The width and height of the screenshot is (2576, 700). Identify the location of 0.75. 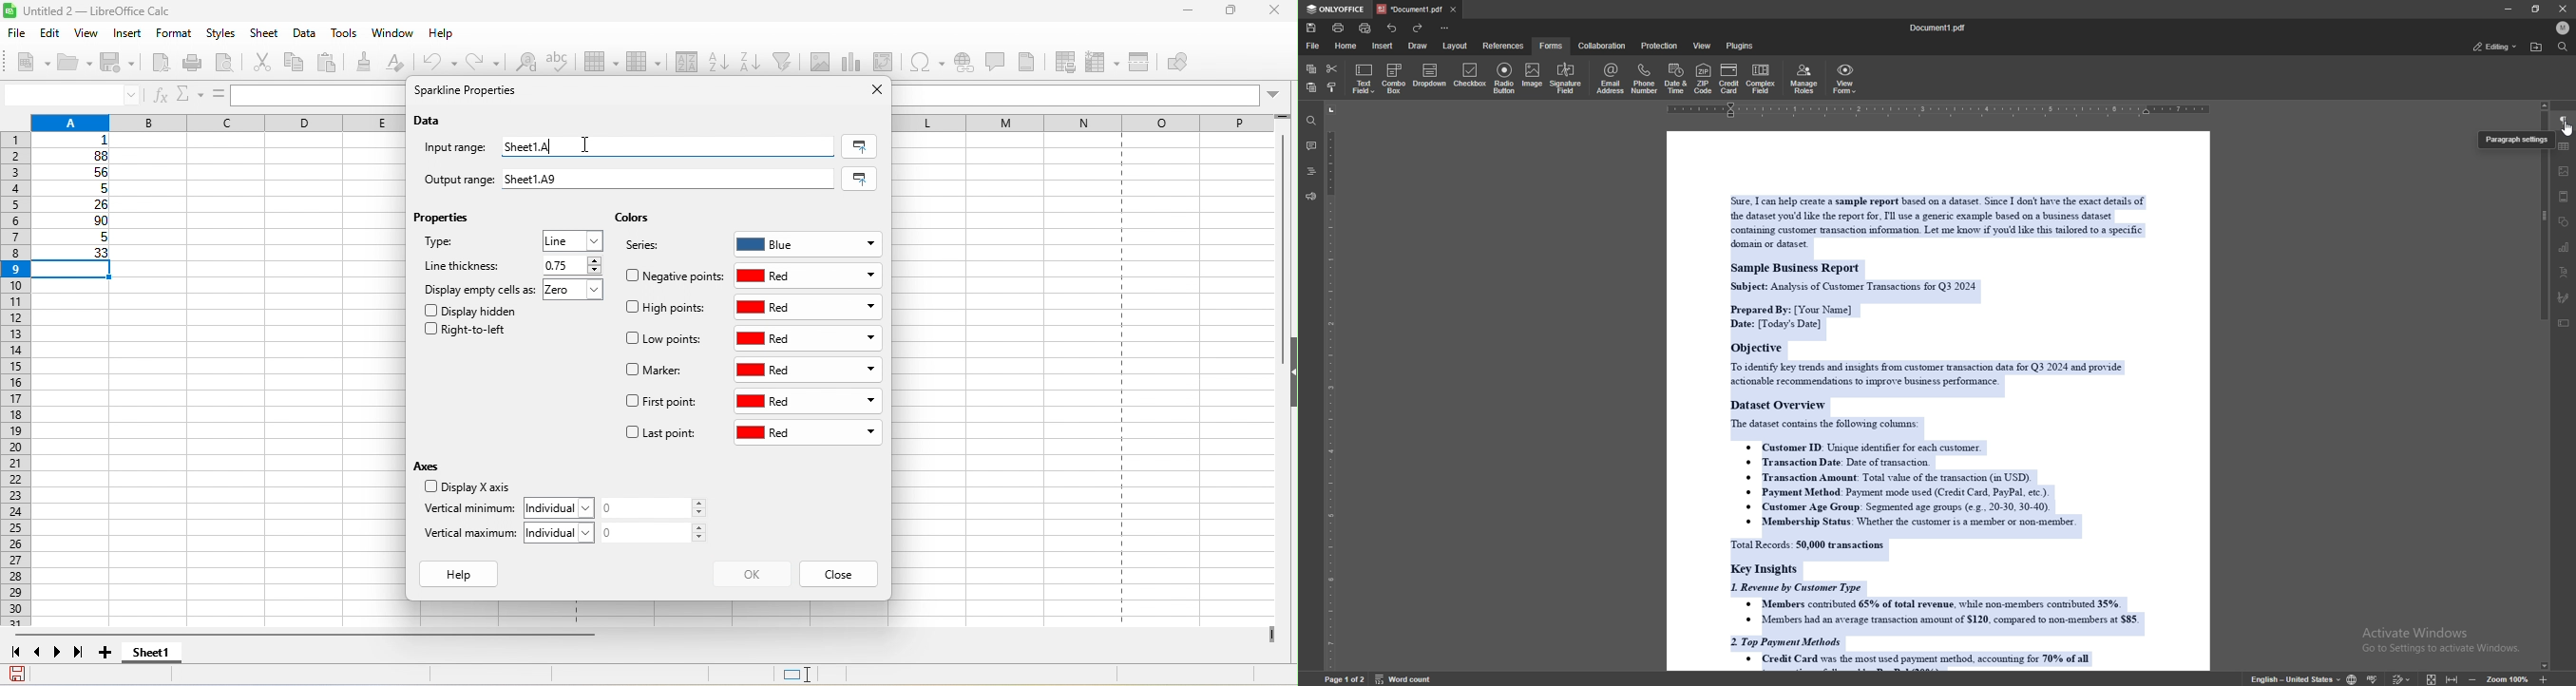
(570, 265).